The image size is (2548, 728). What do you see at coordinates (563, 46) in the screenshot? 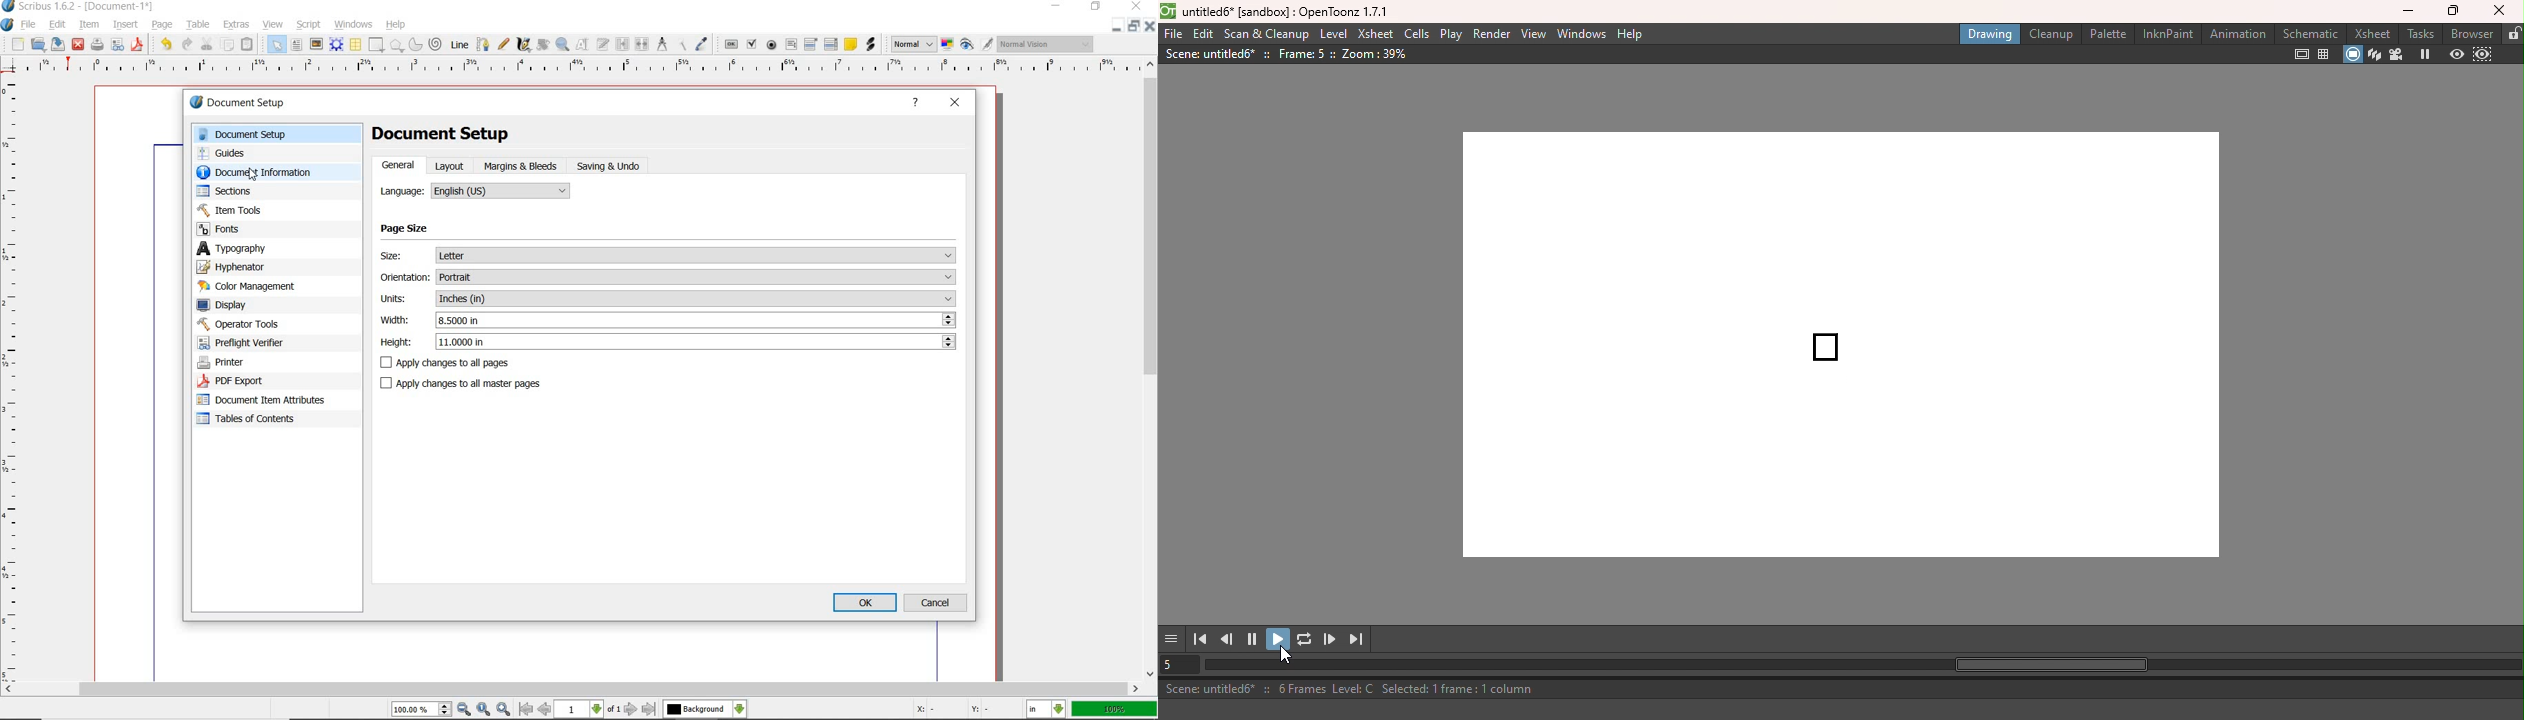
I see `zoom in or zoom out` at bounding box center [563, 46].